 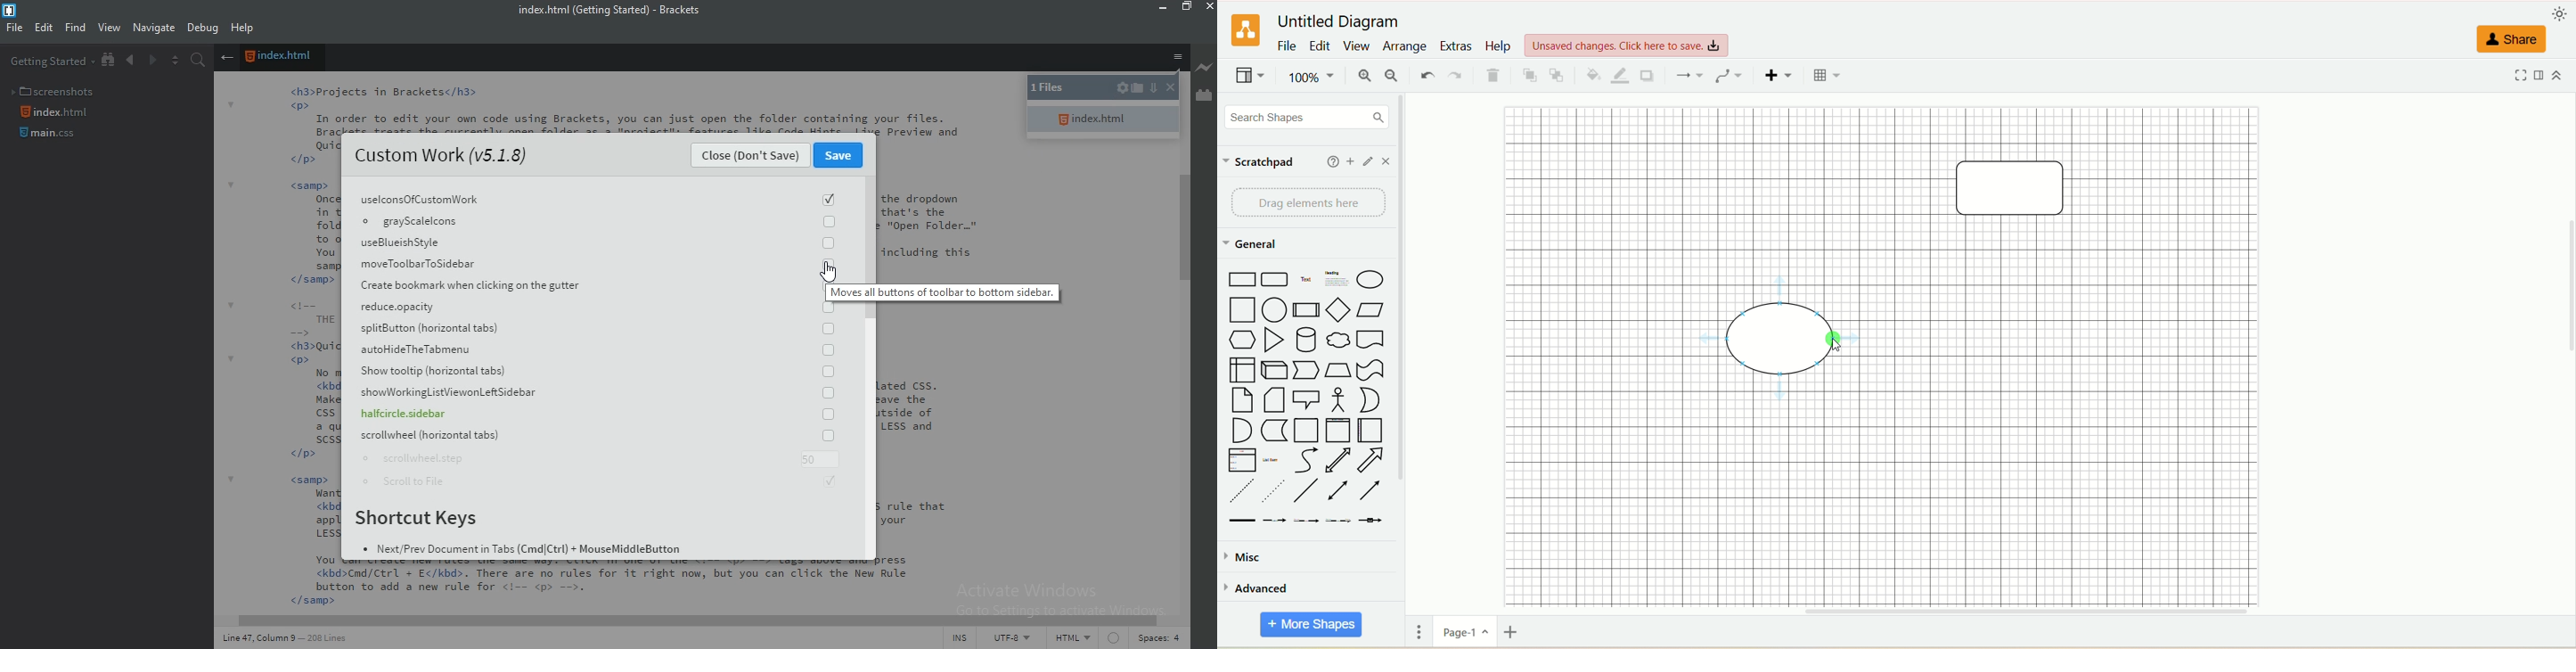 What do you see at coordinates (2561, 16) in the screenshot?
I see `appearance` at bounding box center [2561, 16].